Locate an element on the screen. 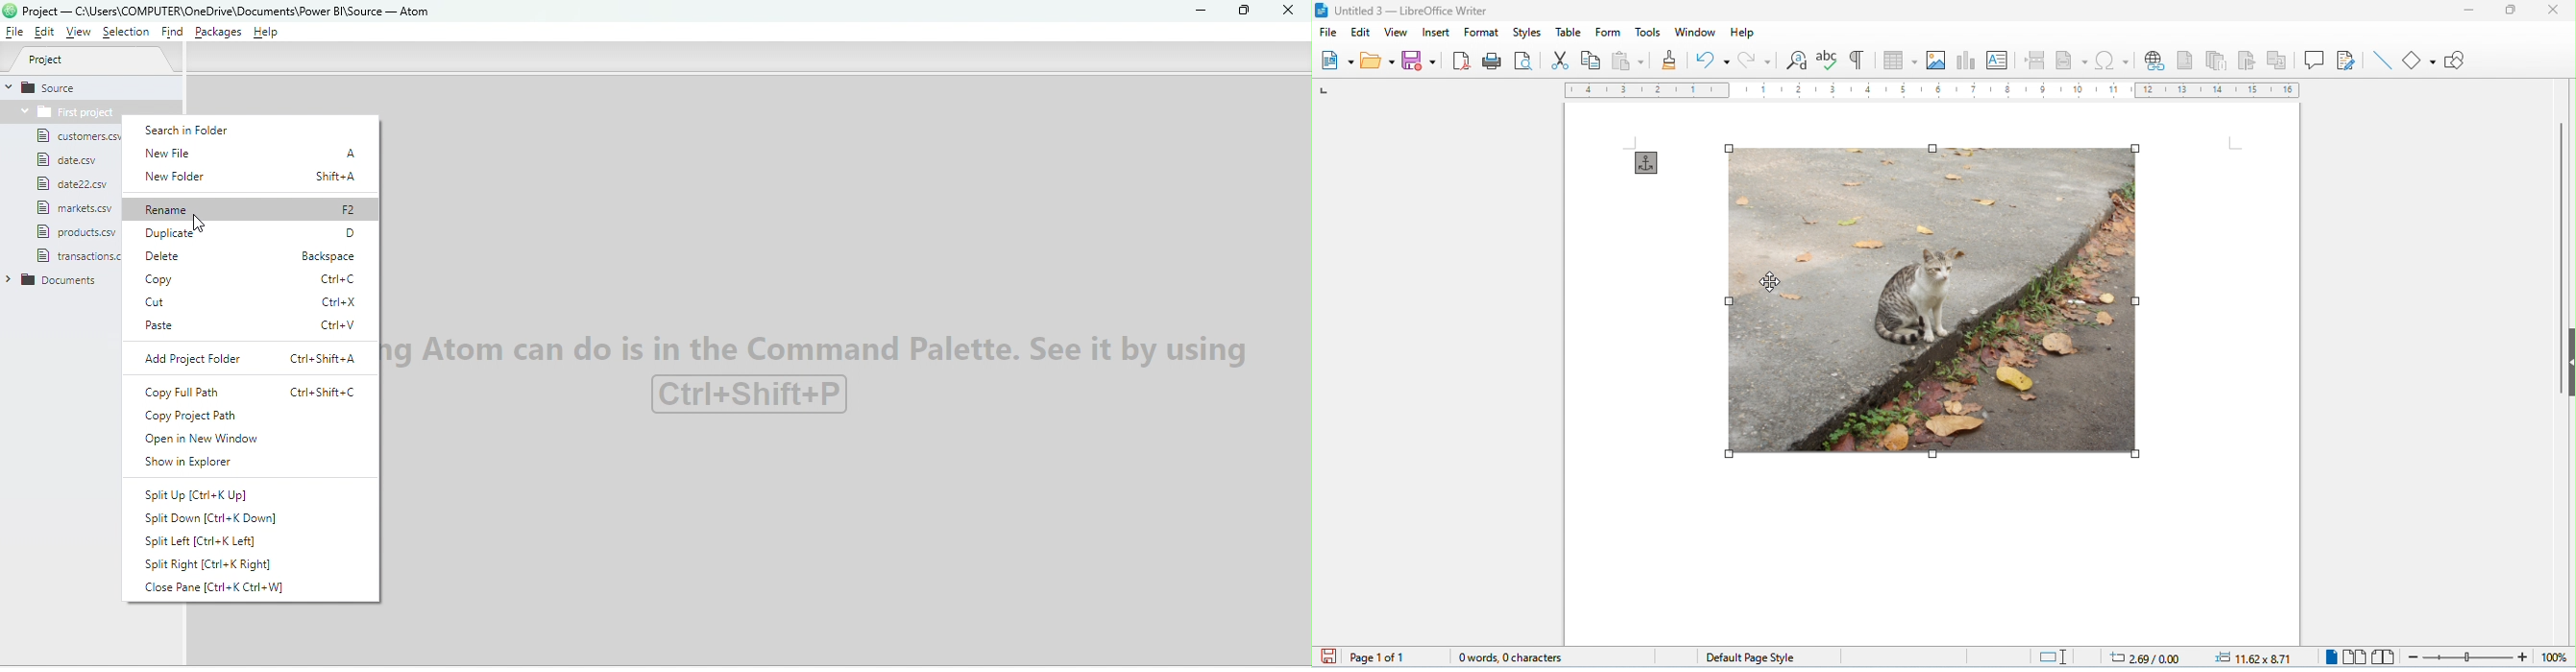 This screenshot has width=2576, height=672. Split right is located at coordinates (217, 562).